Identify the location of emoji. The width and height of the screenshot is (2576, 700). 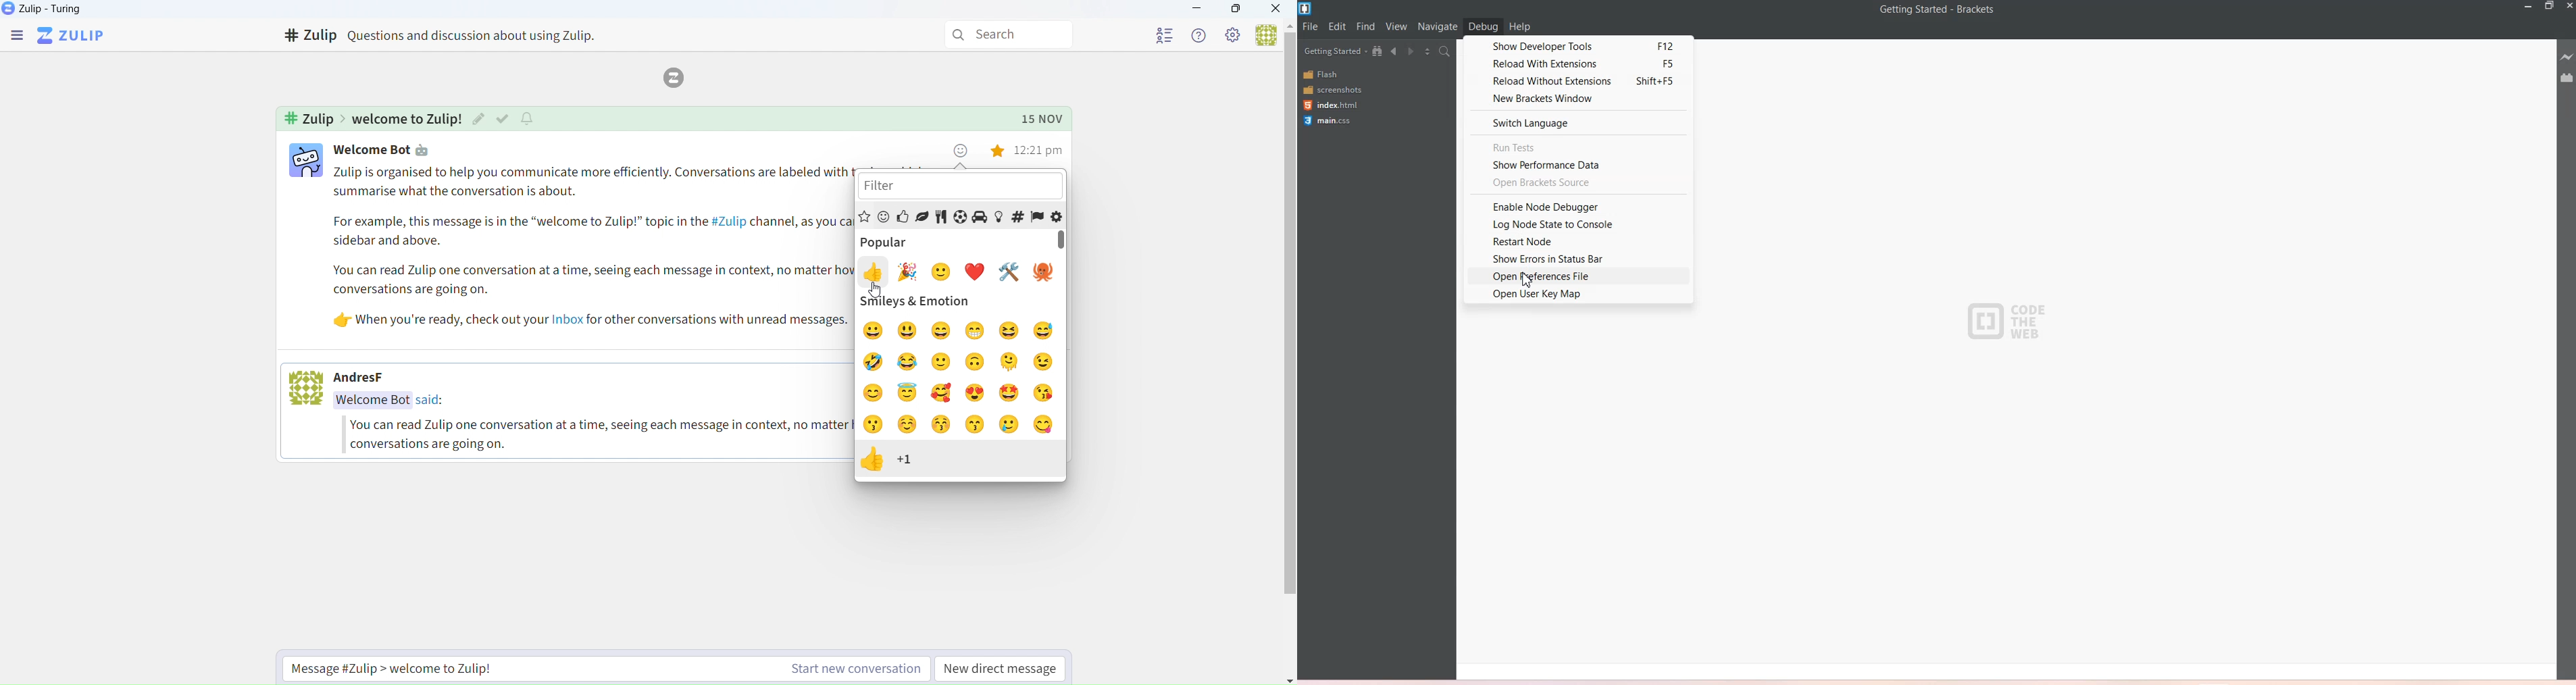
(961, 151).